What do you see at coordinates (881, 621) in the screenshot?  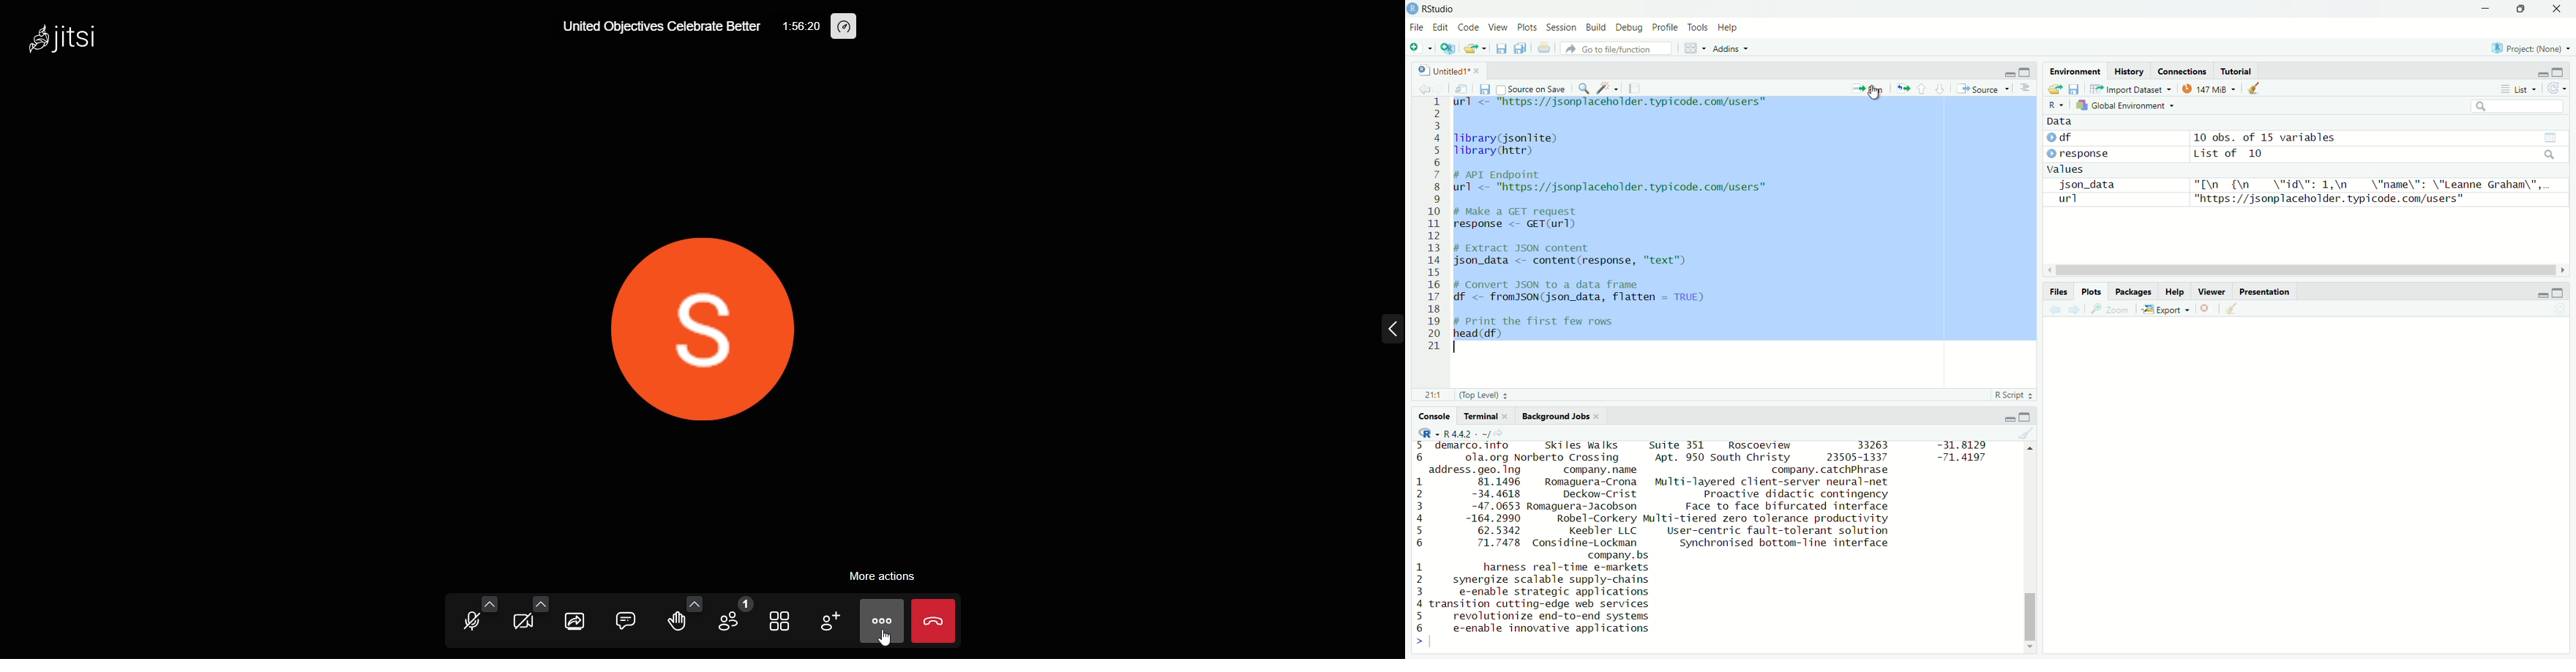 I see `more` at bounding box center [881, 621].